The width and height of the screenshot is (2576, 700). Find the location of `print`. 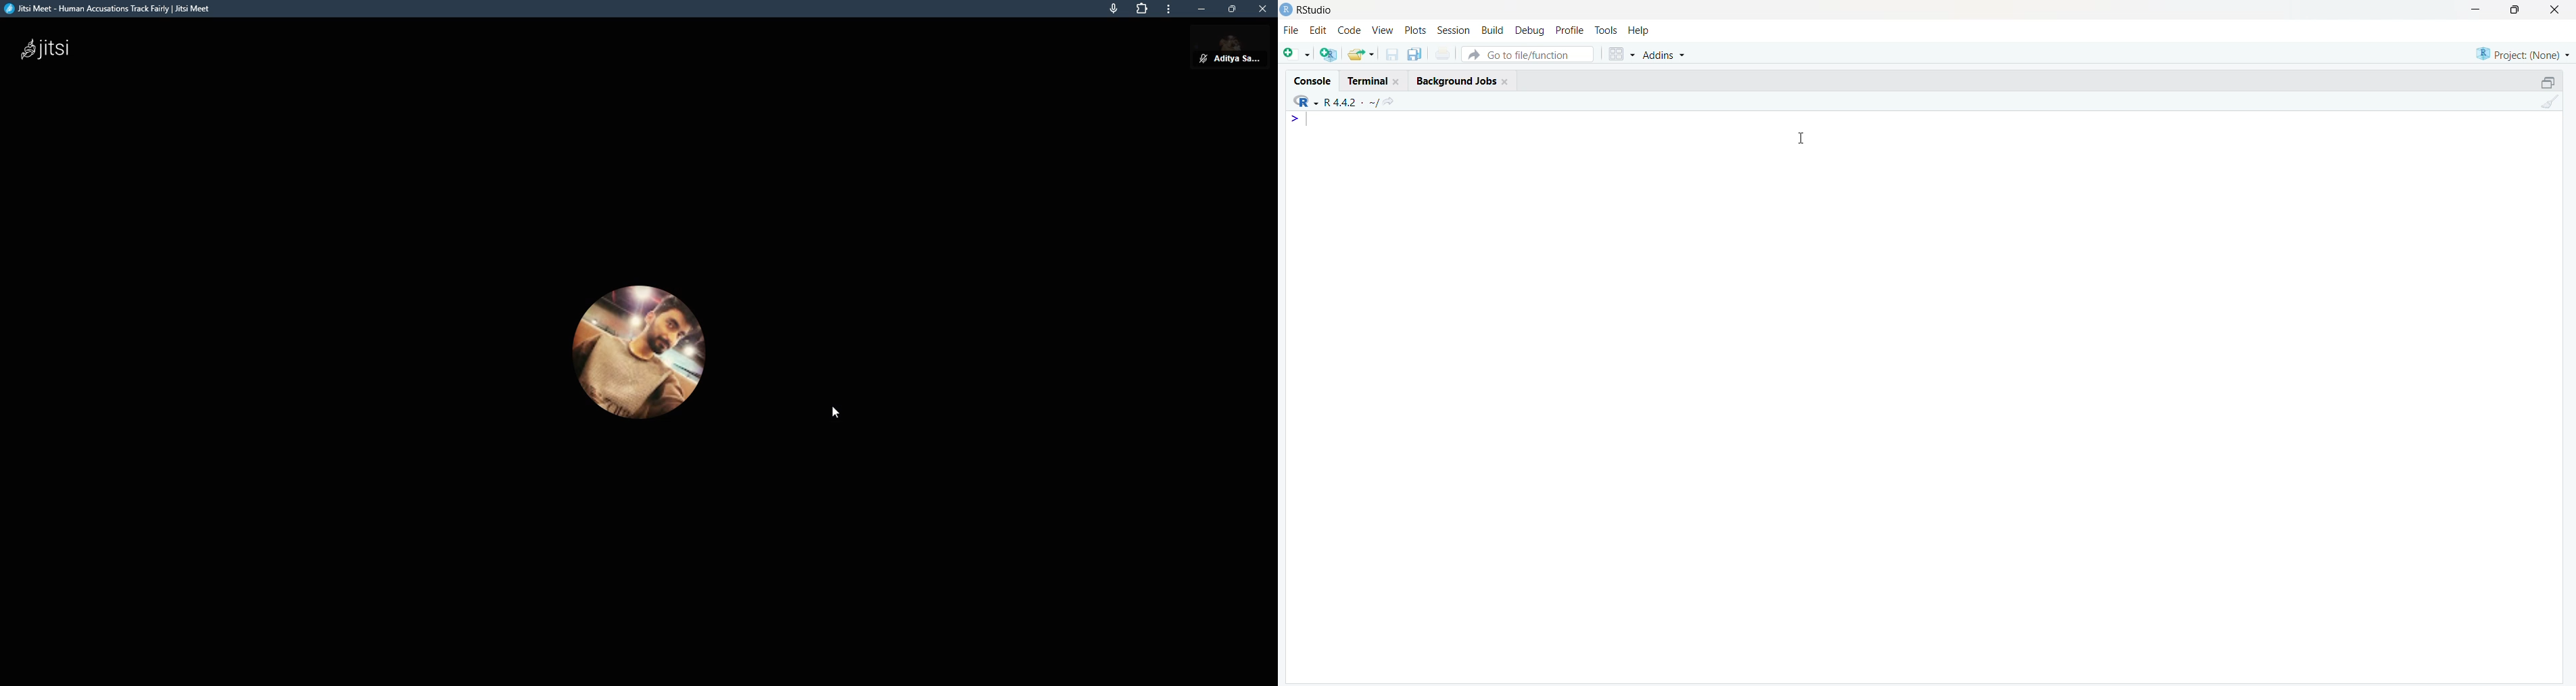

print is located at coordinates (1443, 54).